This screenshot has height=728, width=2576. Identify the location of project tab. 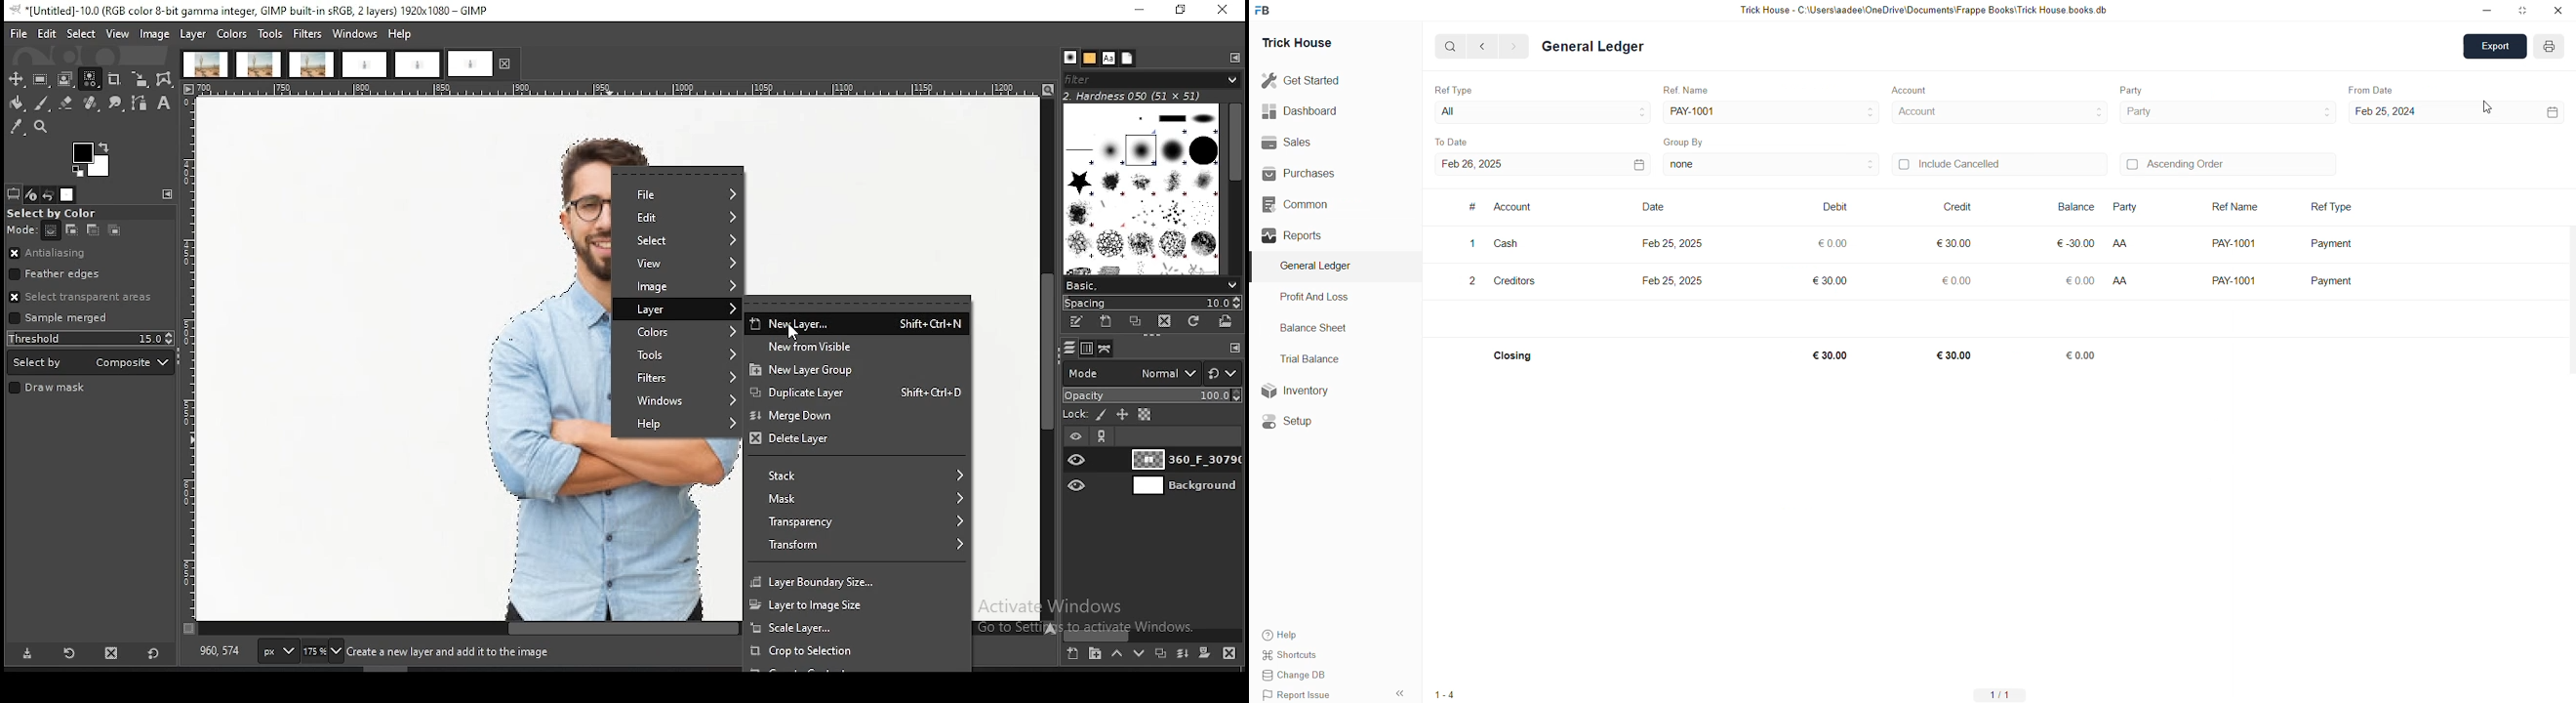
(260, 64).